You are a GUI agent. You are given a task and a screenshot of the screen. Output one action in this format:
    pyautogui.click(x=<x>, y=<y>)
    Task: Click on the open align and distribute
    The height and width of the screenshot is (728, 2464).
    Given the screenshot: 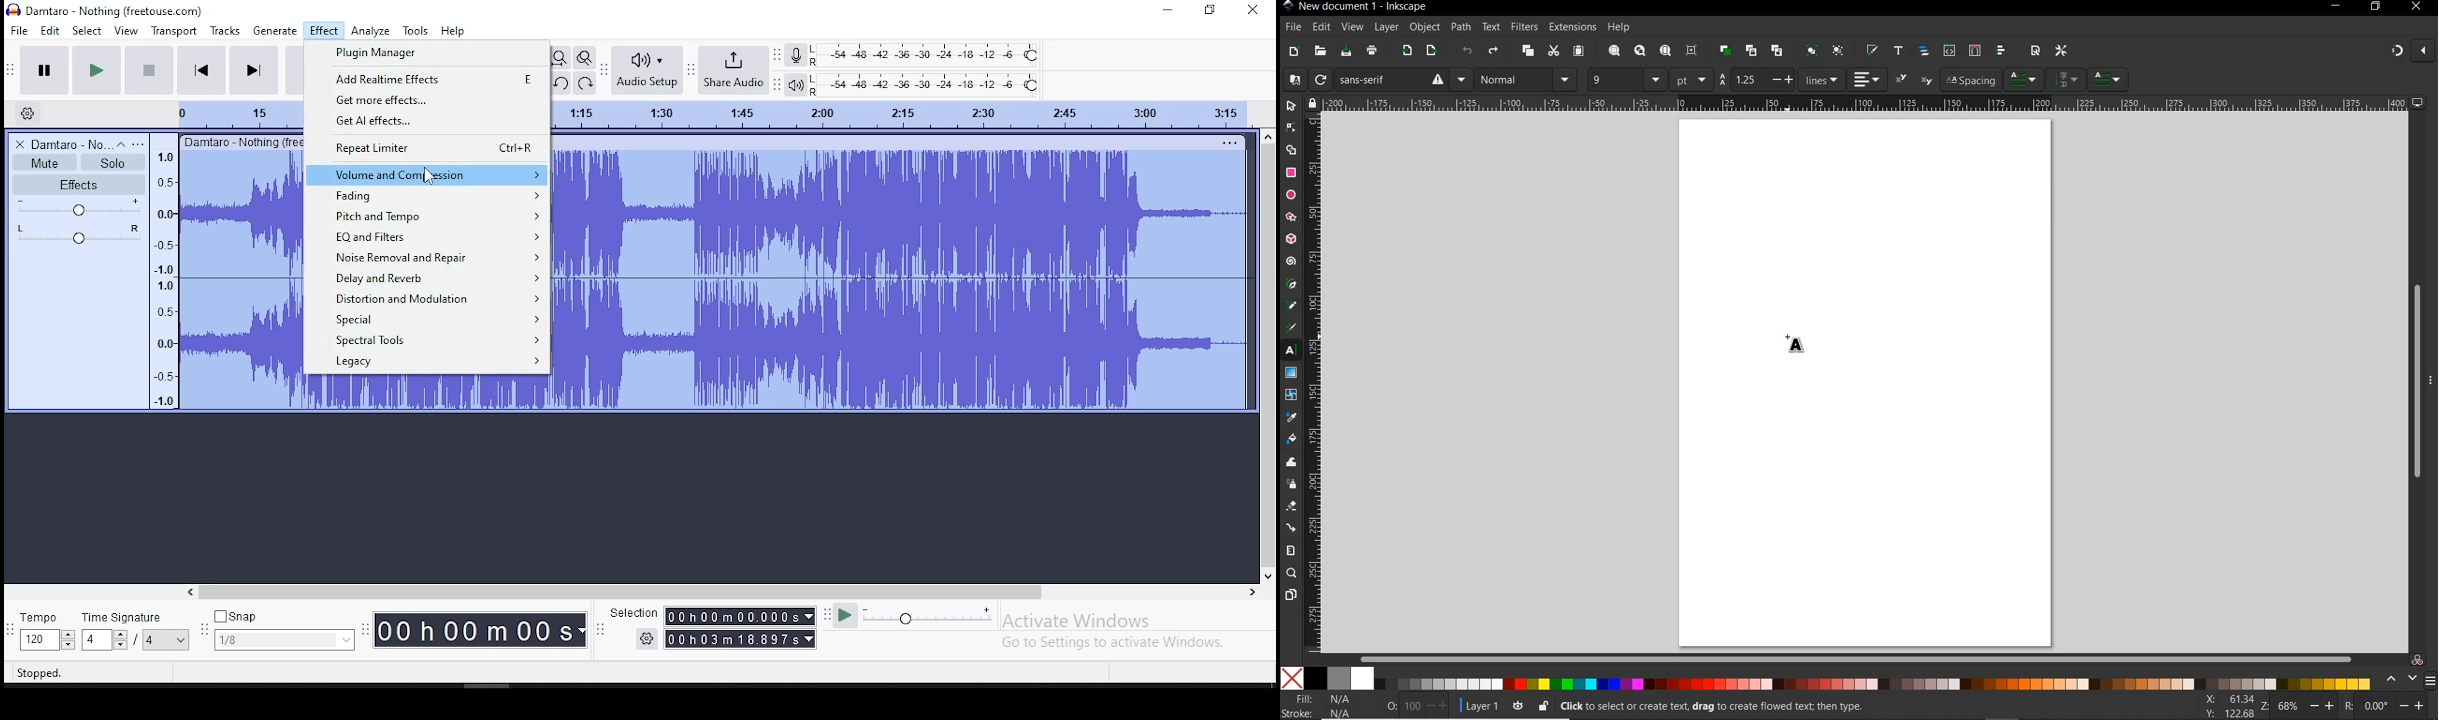 What is the action you would take?
    pyautogui.click(x=2000, y=50)
    